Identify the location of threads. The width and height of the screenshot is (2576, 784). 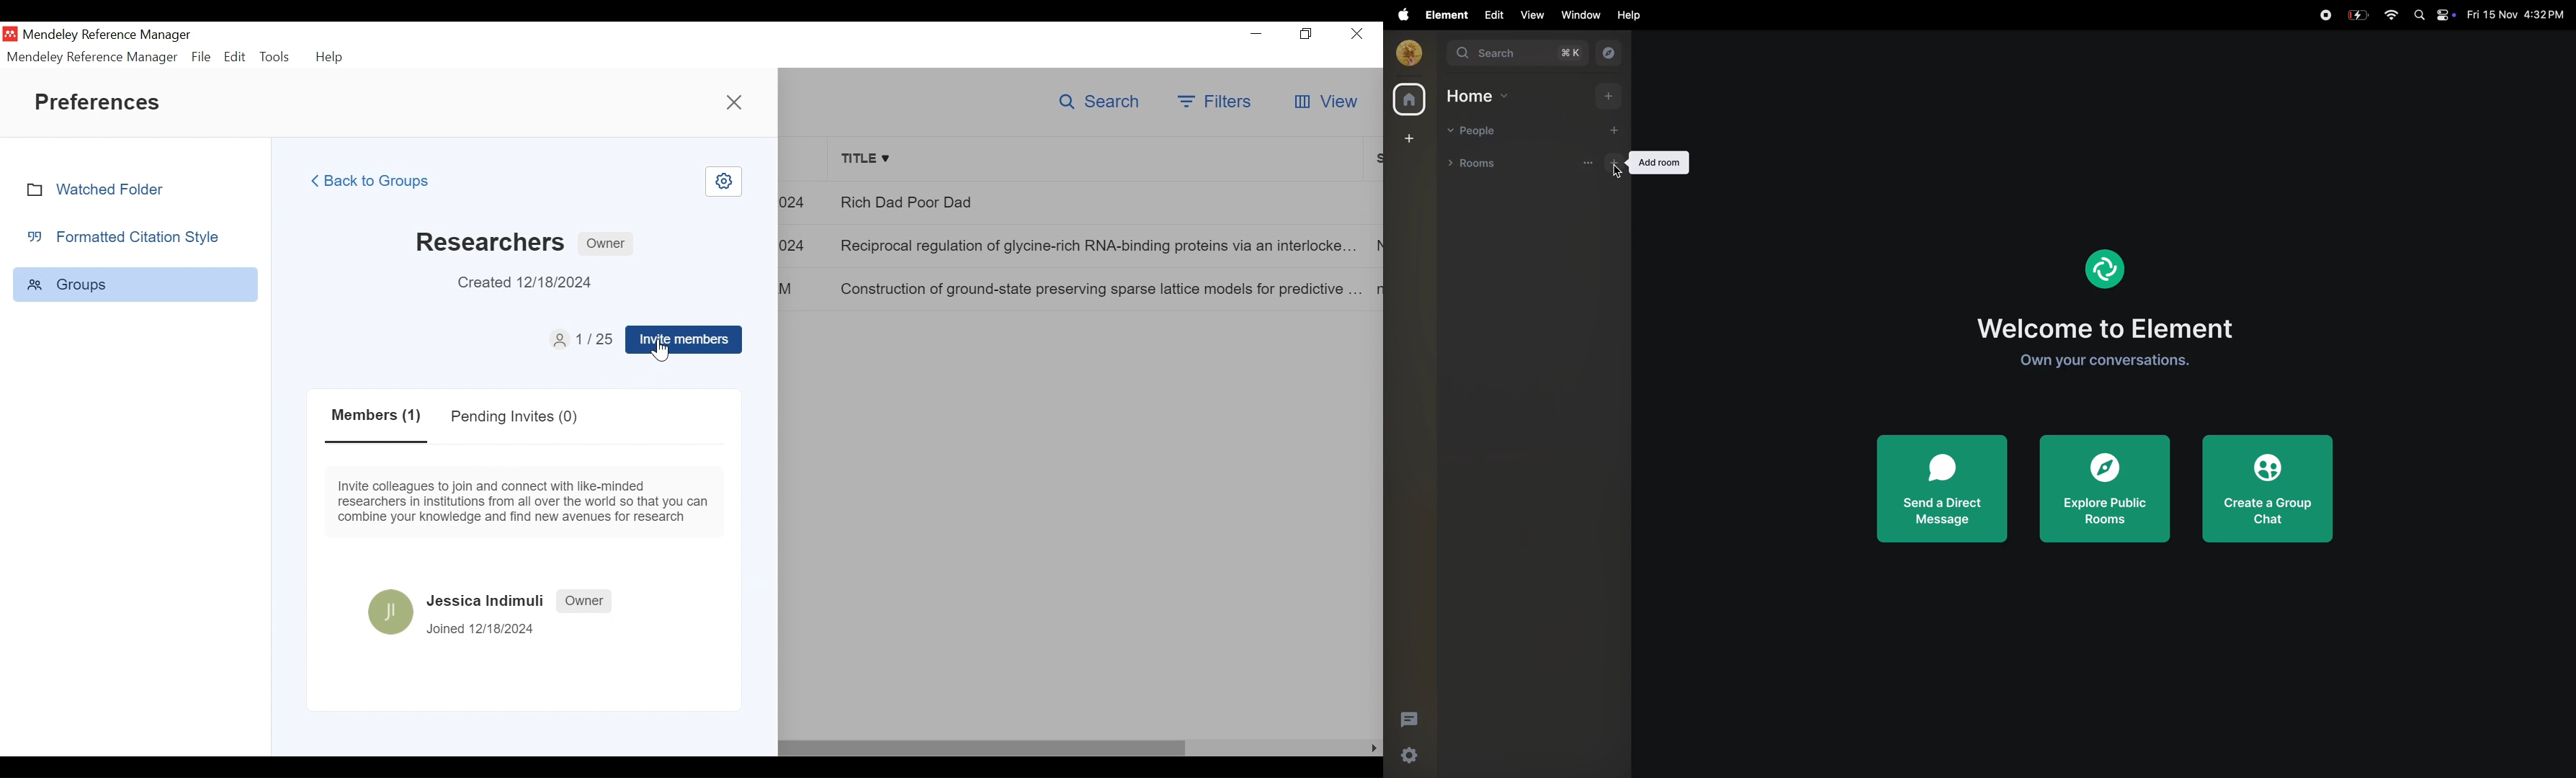
(1407, 719).